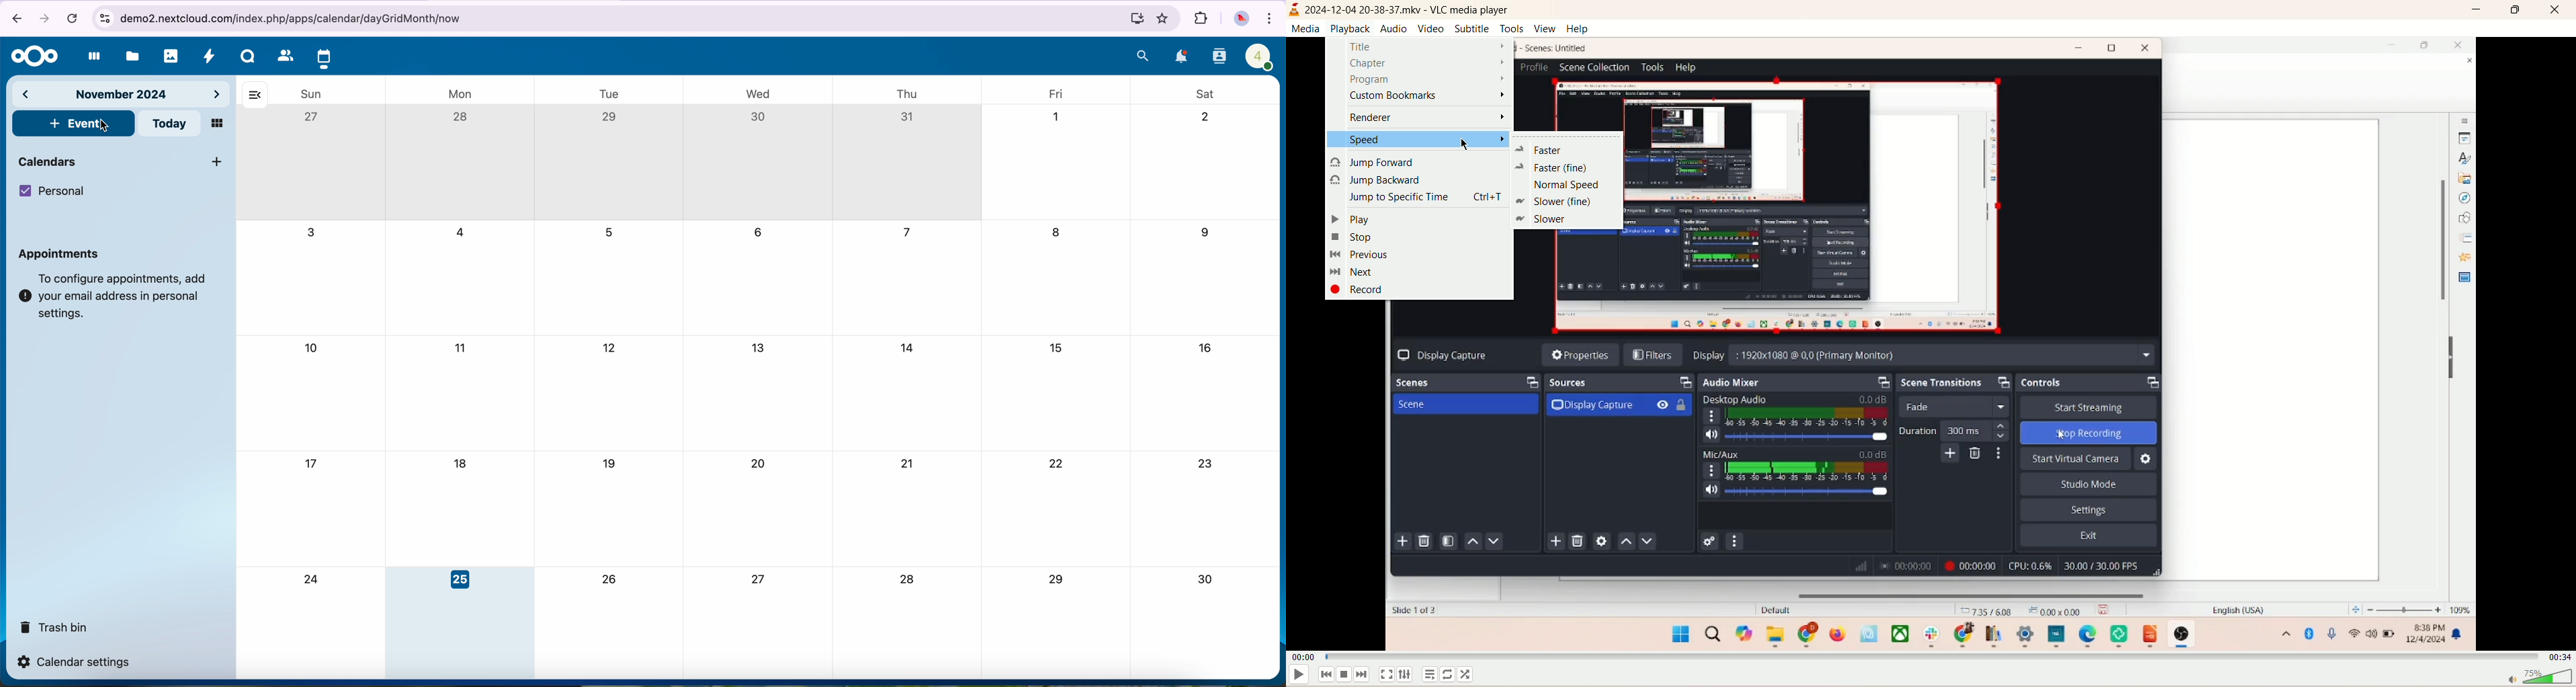 The image size is (2576, 700). I want to click on played time, so click(1303, 656).